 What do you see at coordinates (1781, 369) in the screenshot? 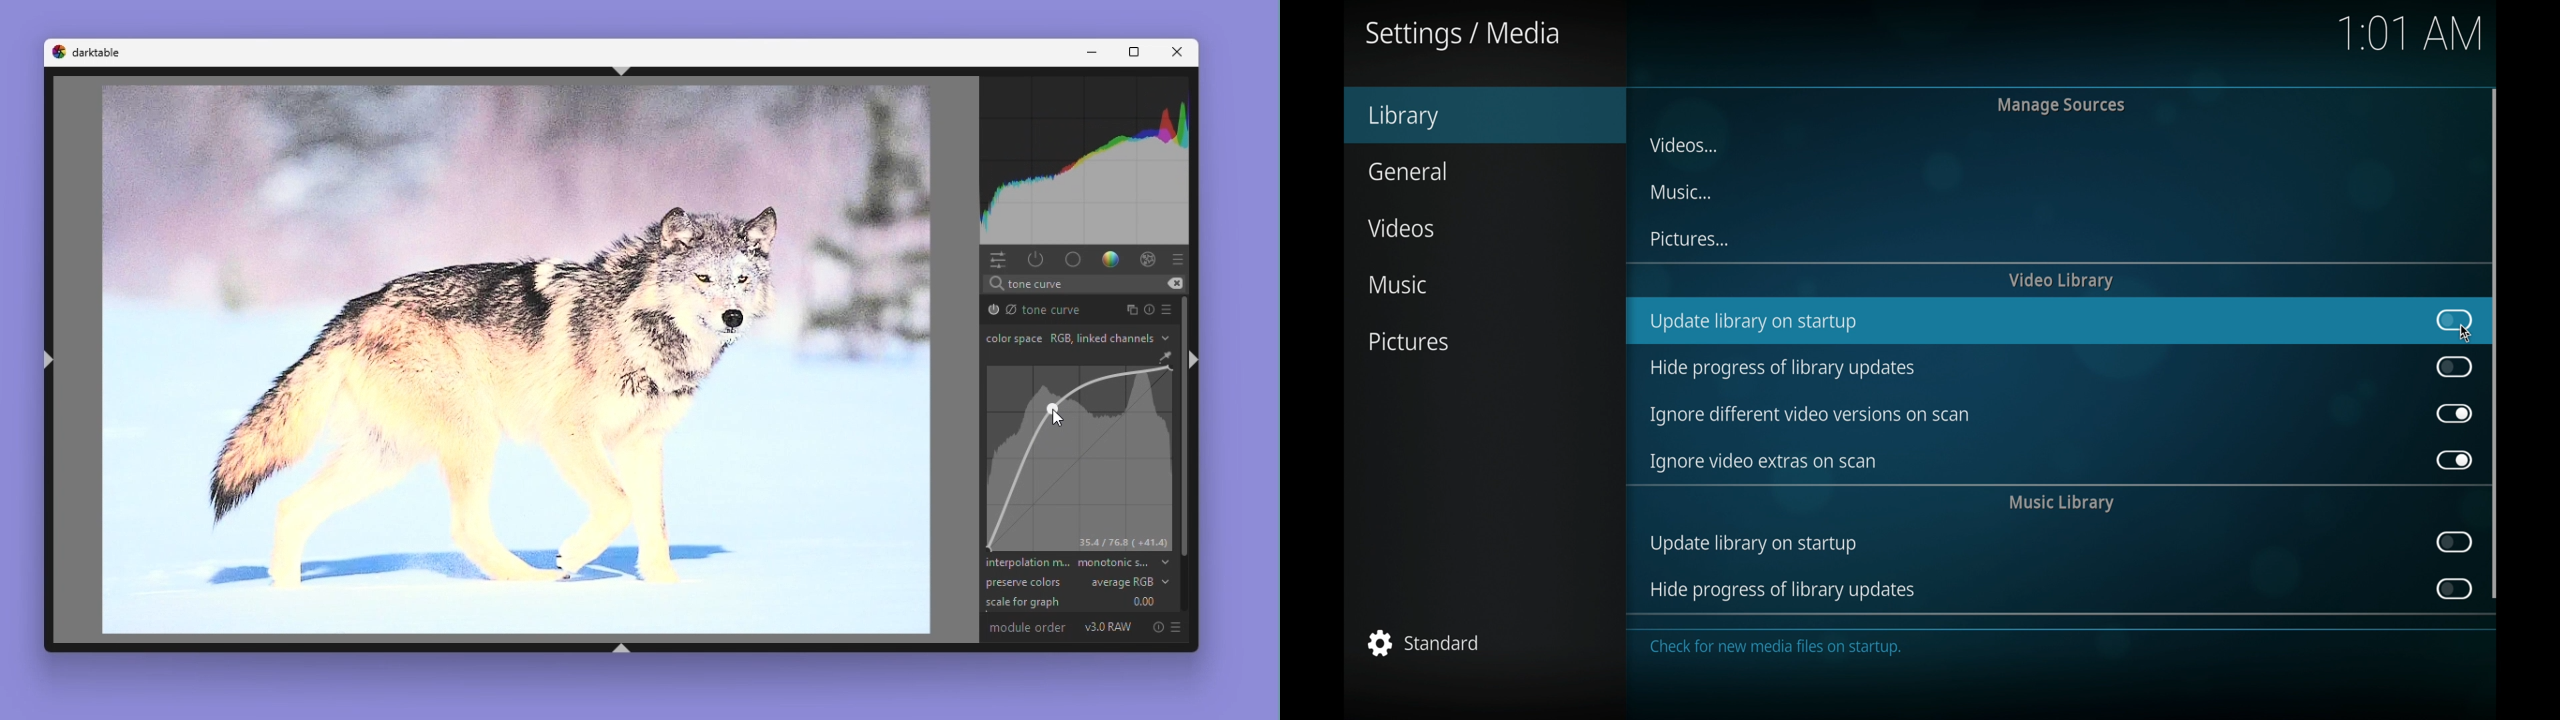
I see `hide progress of library updates` at bounding box center [1781, 369].